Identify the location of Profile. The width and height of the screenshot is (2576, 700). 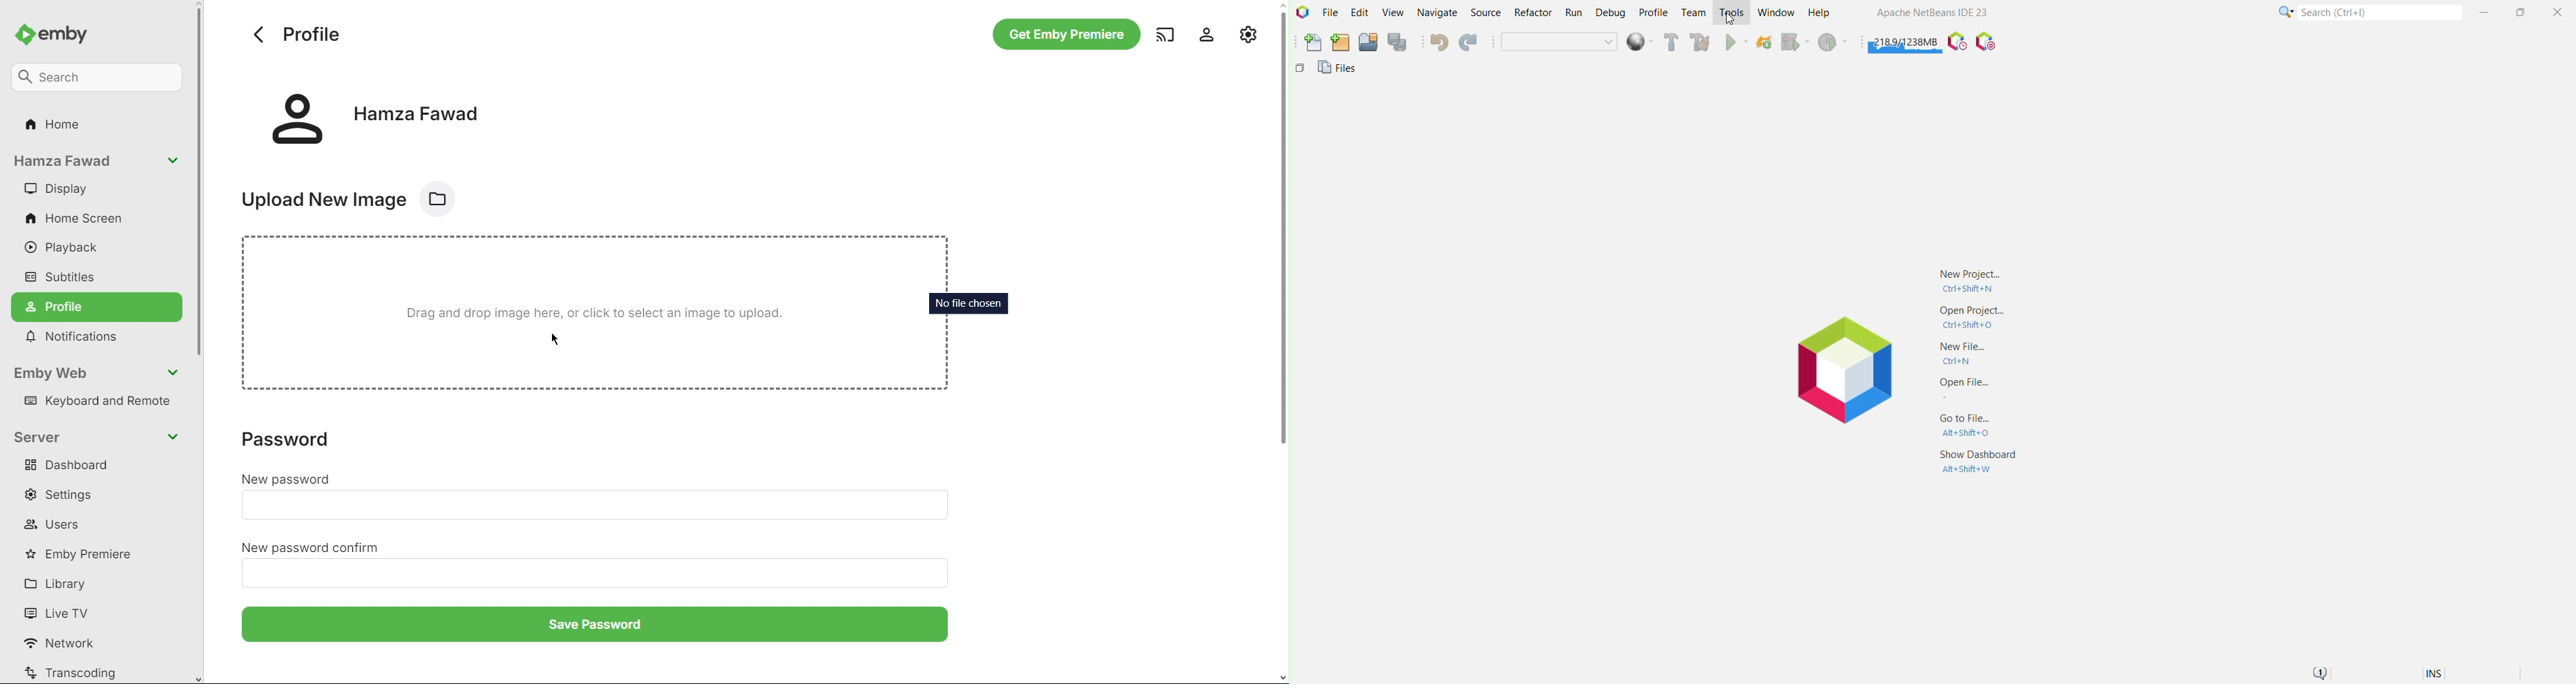
(295, 34).